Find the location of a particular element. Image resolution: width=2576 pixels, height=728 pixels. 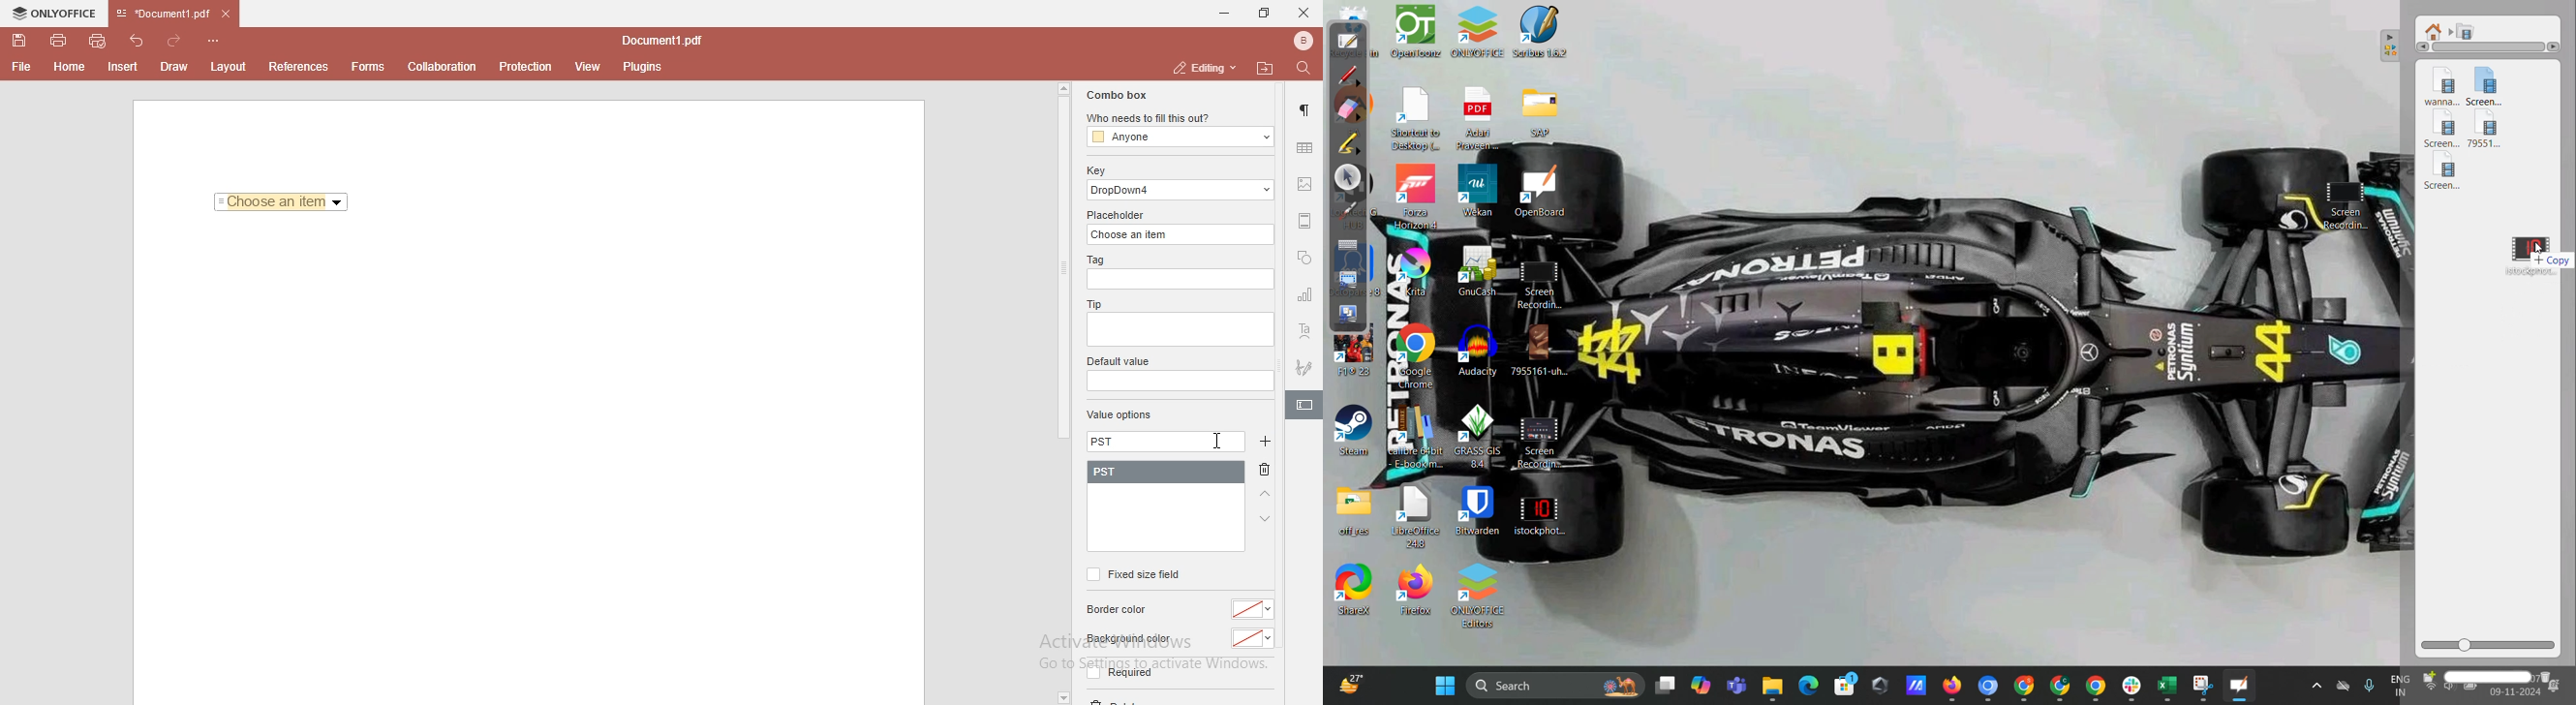

empty box is located at coordinates (1179, 382).